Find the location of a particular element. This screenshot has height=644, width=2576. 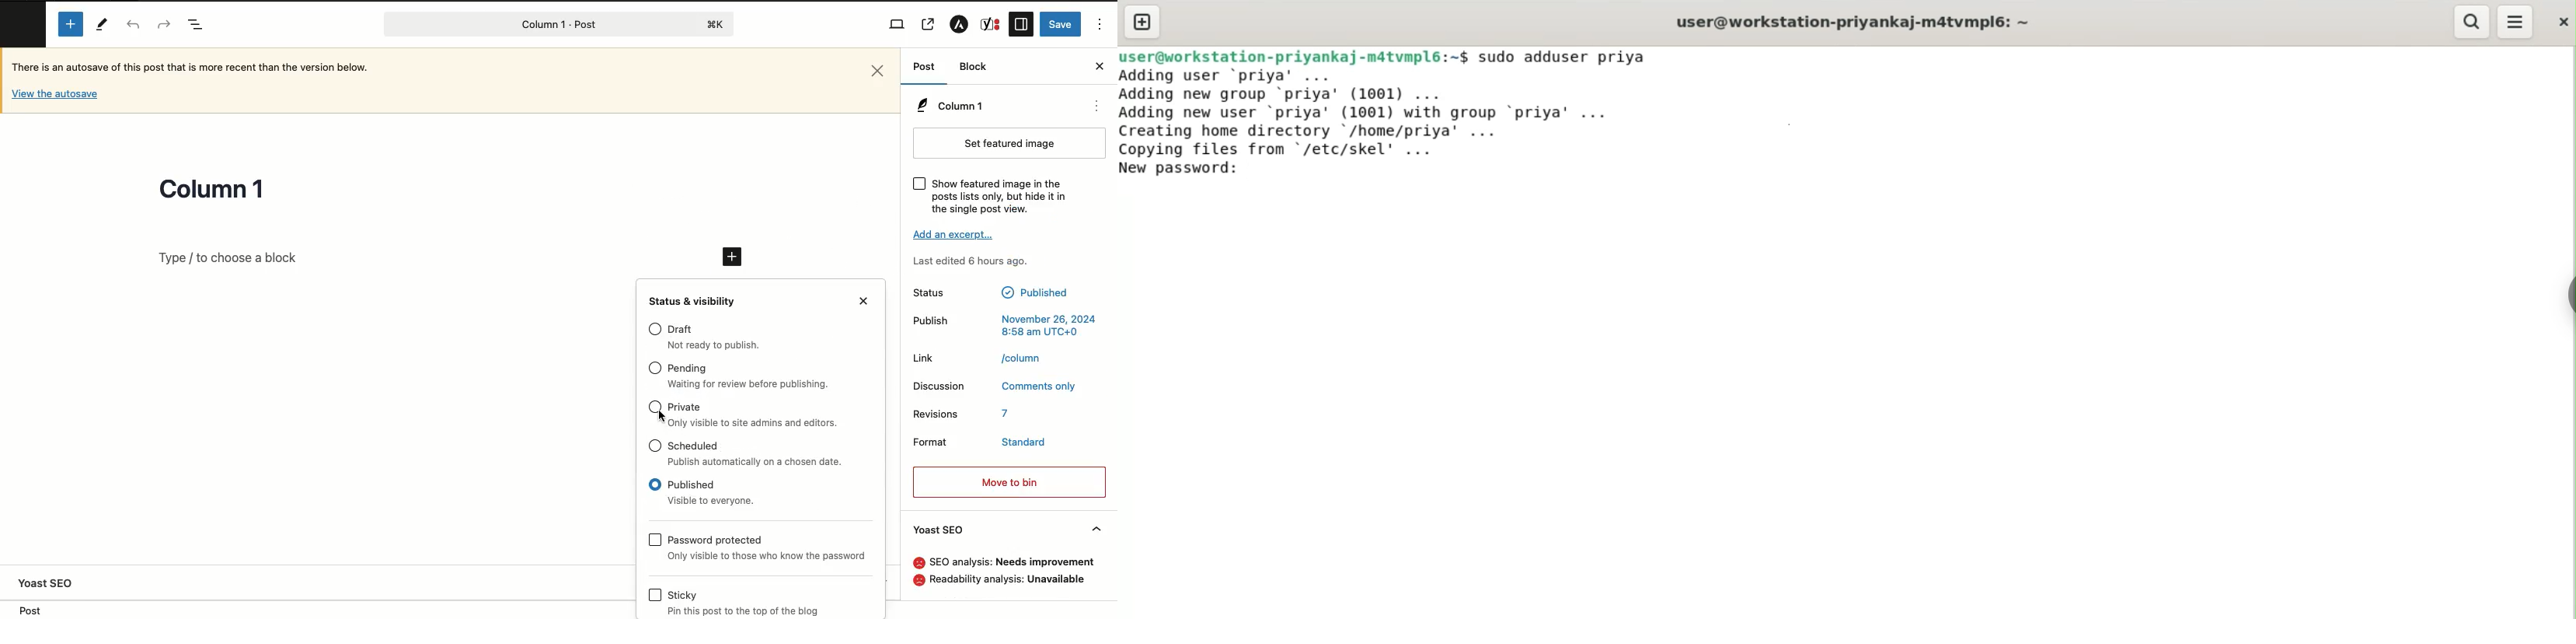

Published  is located at coordinates (1037, 294).